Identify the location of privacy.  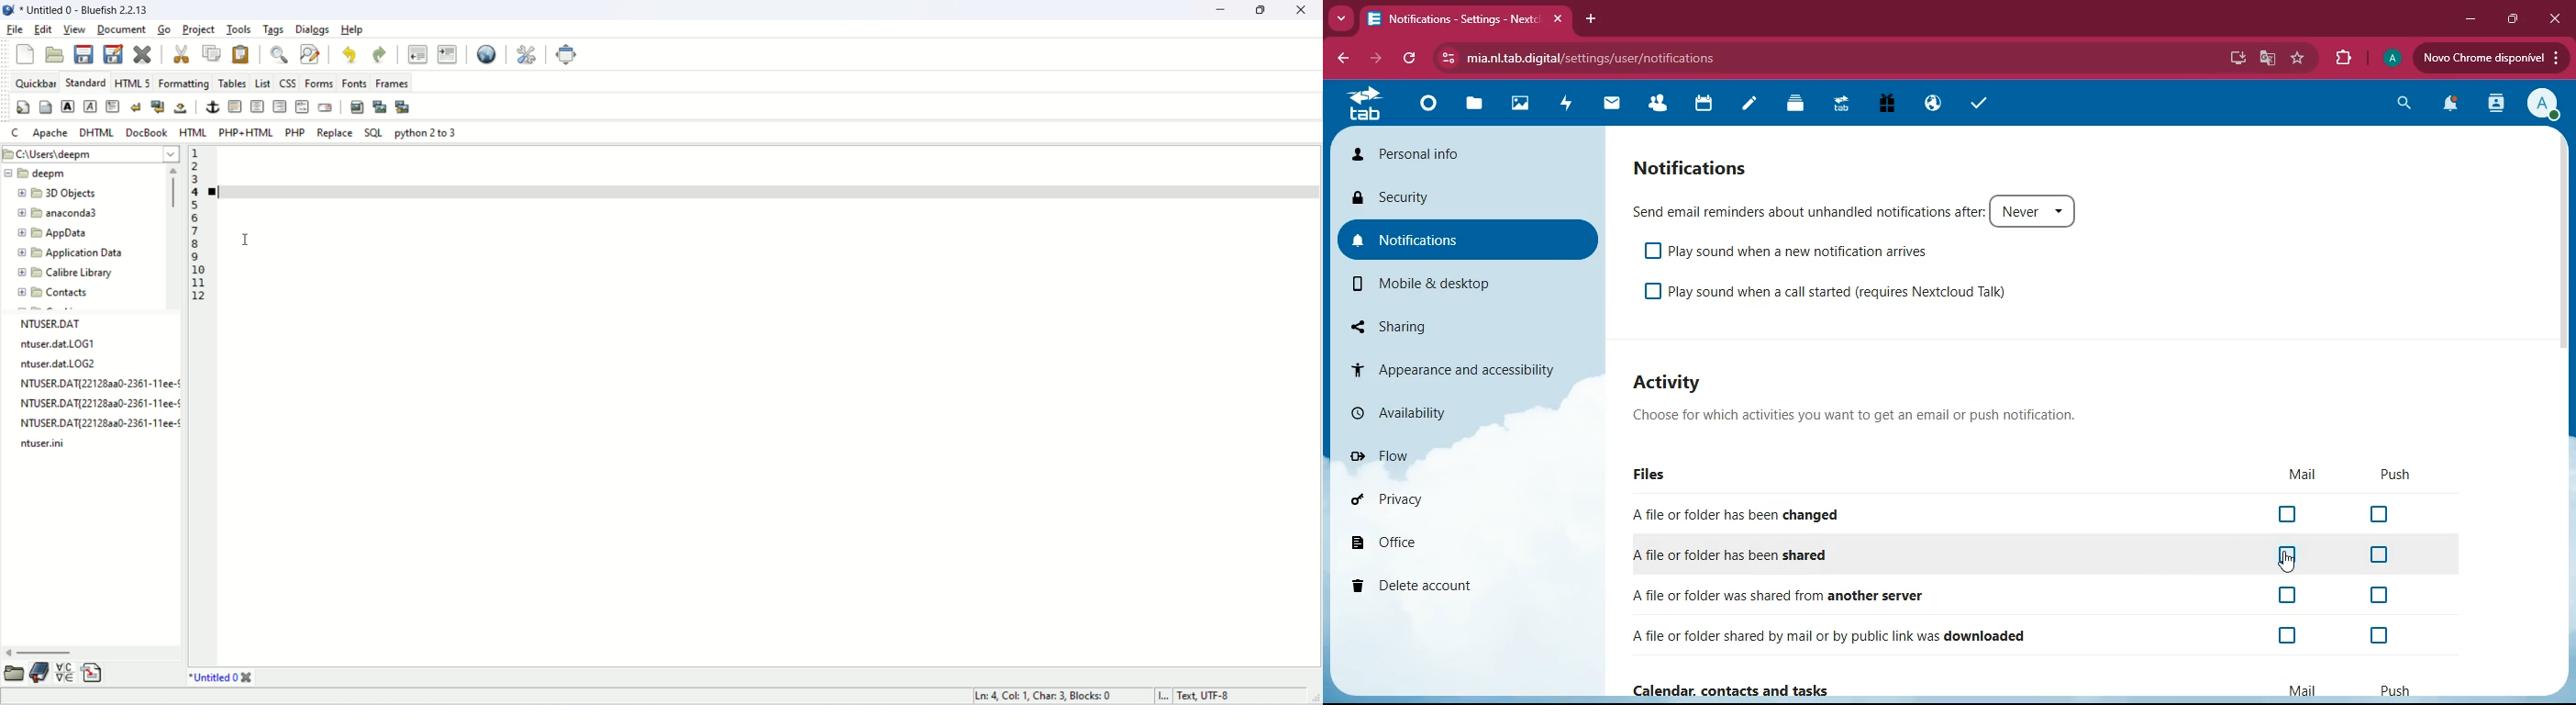
(1458, 498).